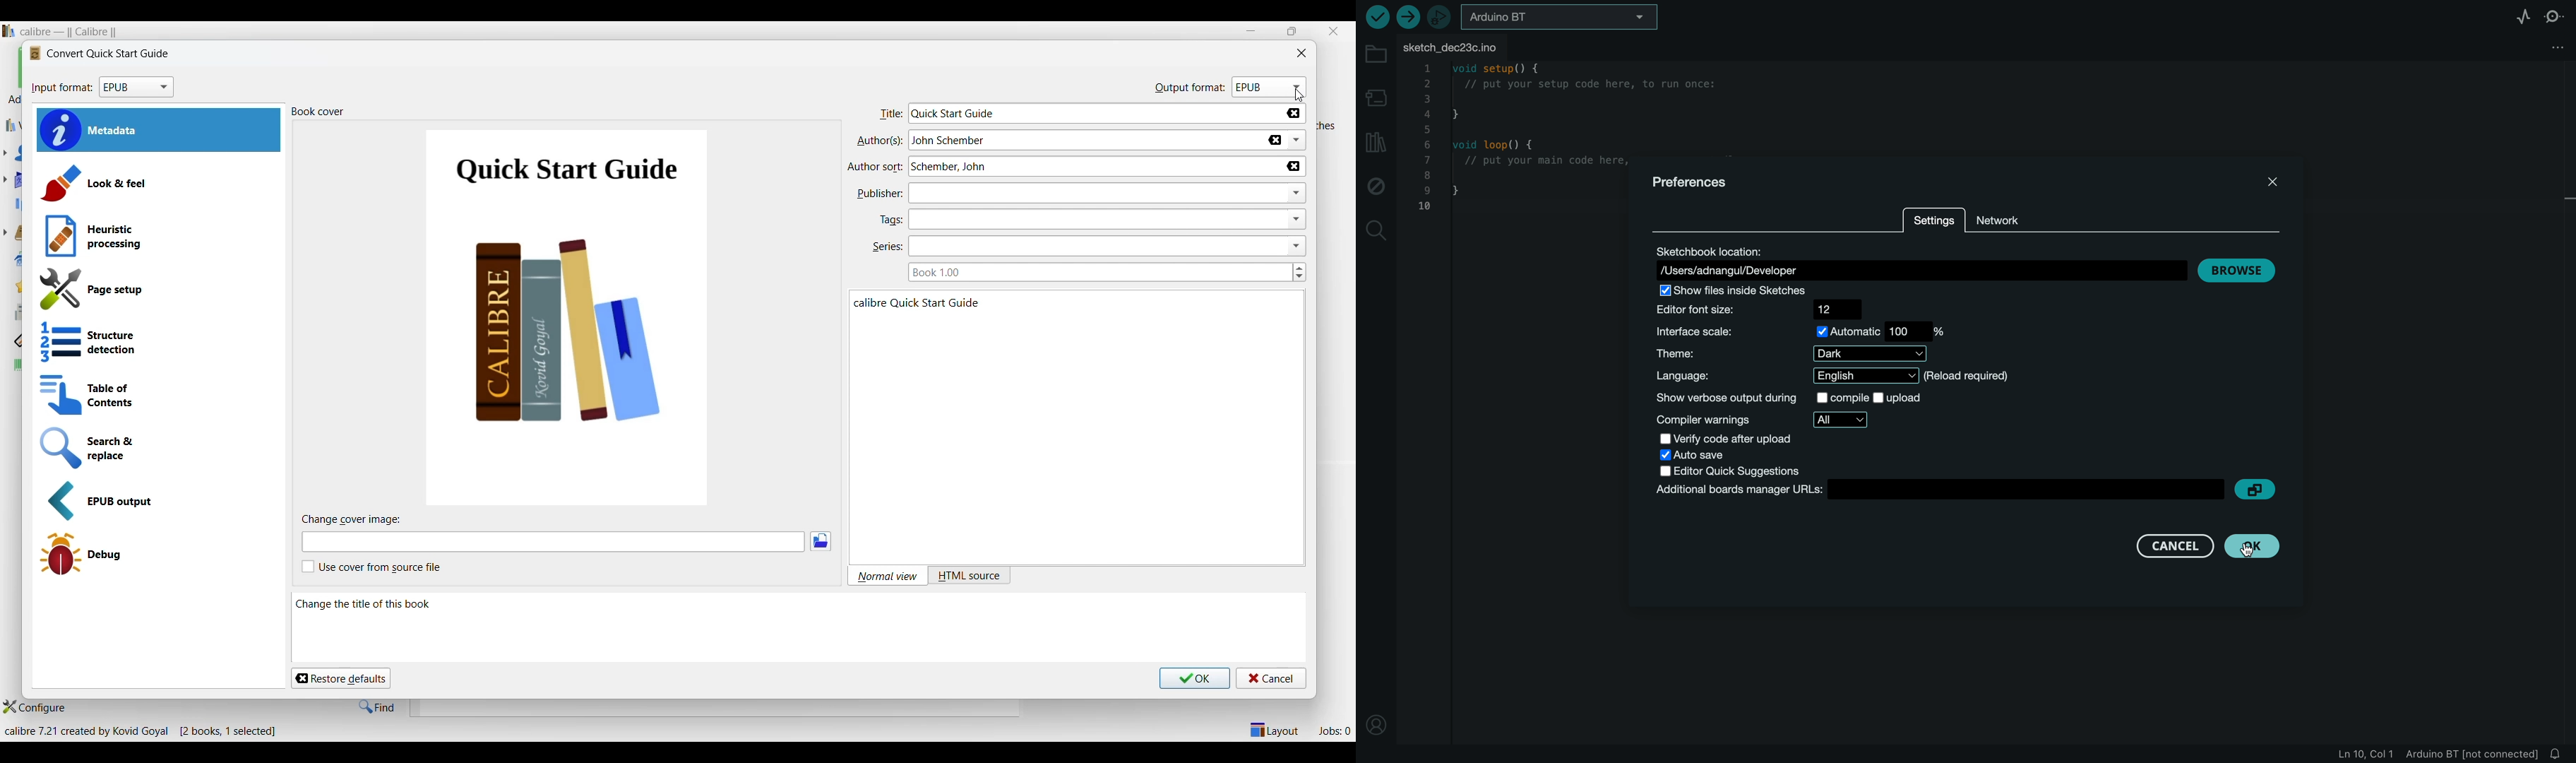 Image resolution: width=2576 pixels, height=784 pixels. Describe the element at coordinates (1077, 360) in the screenshot. I see `Details of selected book` at that location.